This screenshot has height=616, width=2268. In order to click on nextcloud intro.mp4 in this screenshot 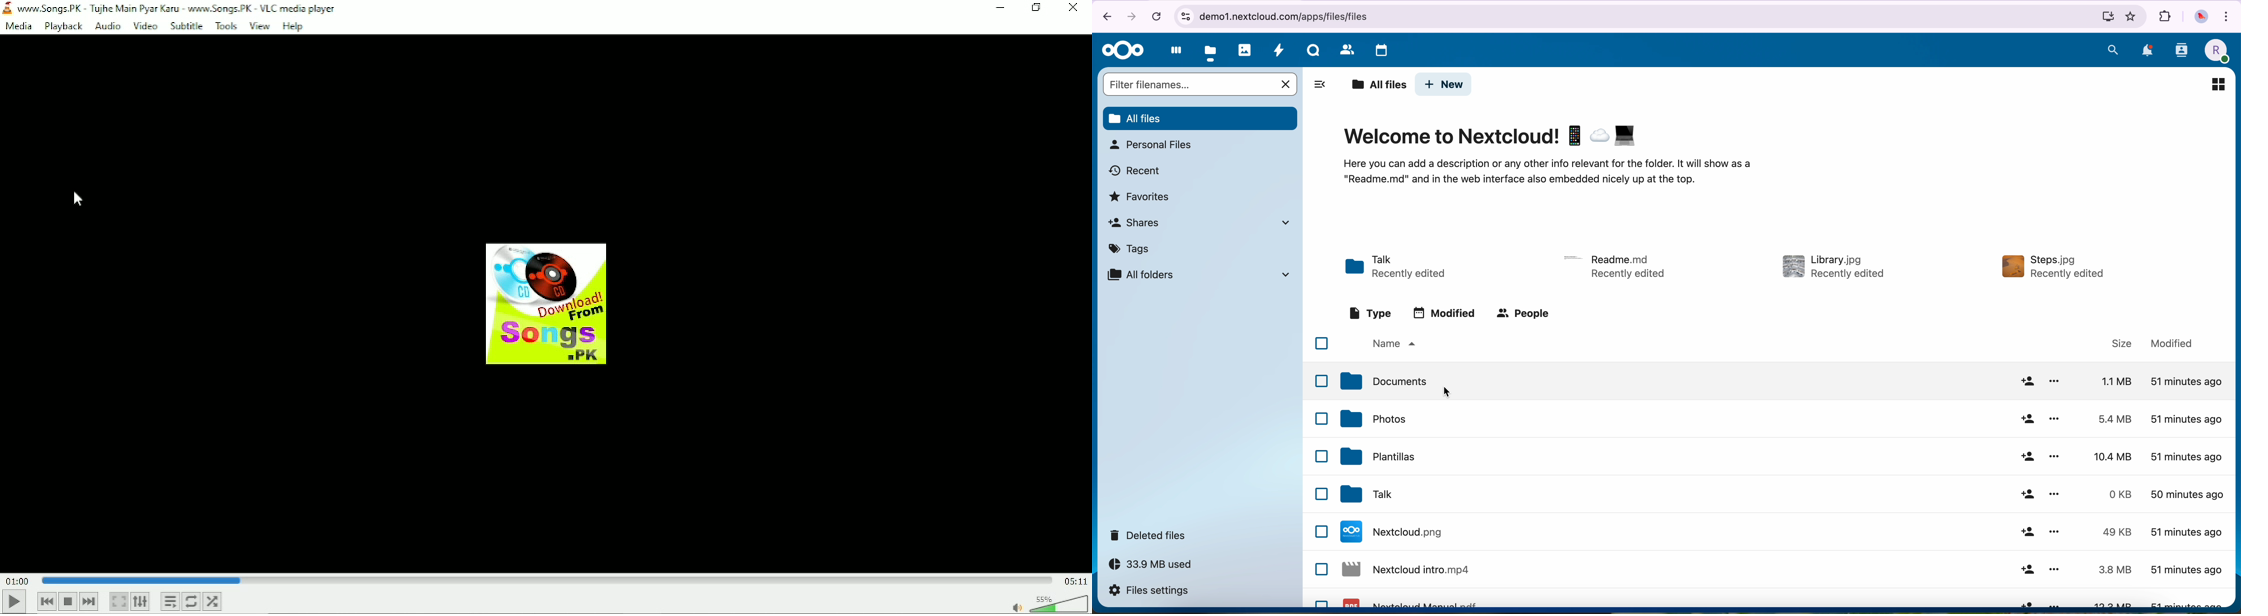, I will do `click(1409, 569)`.